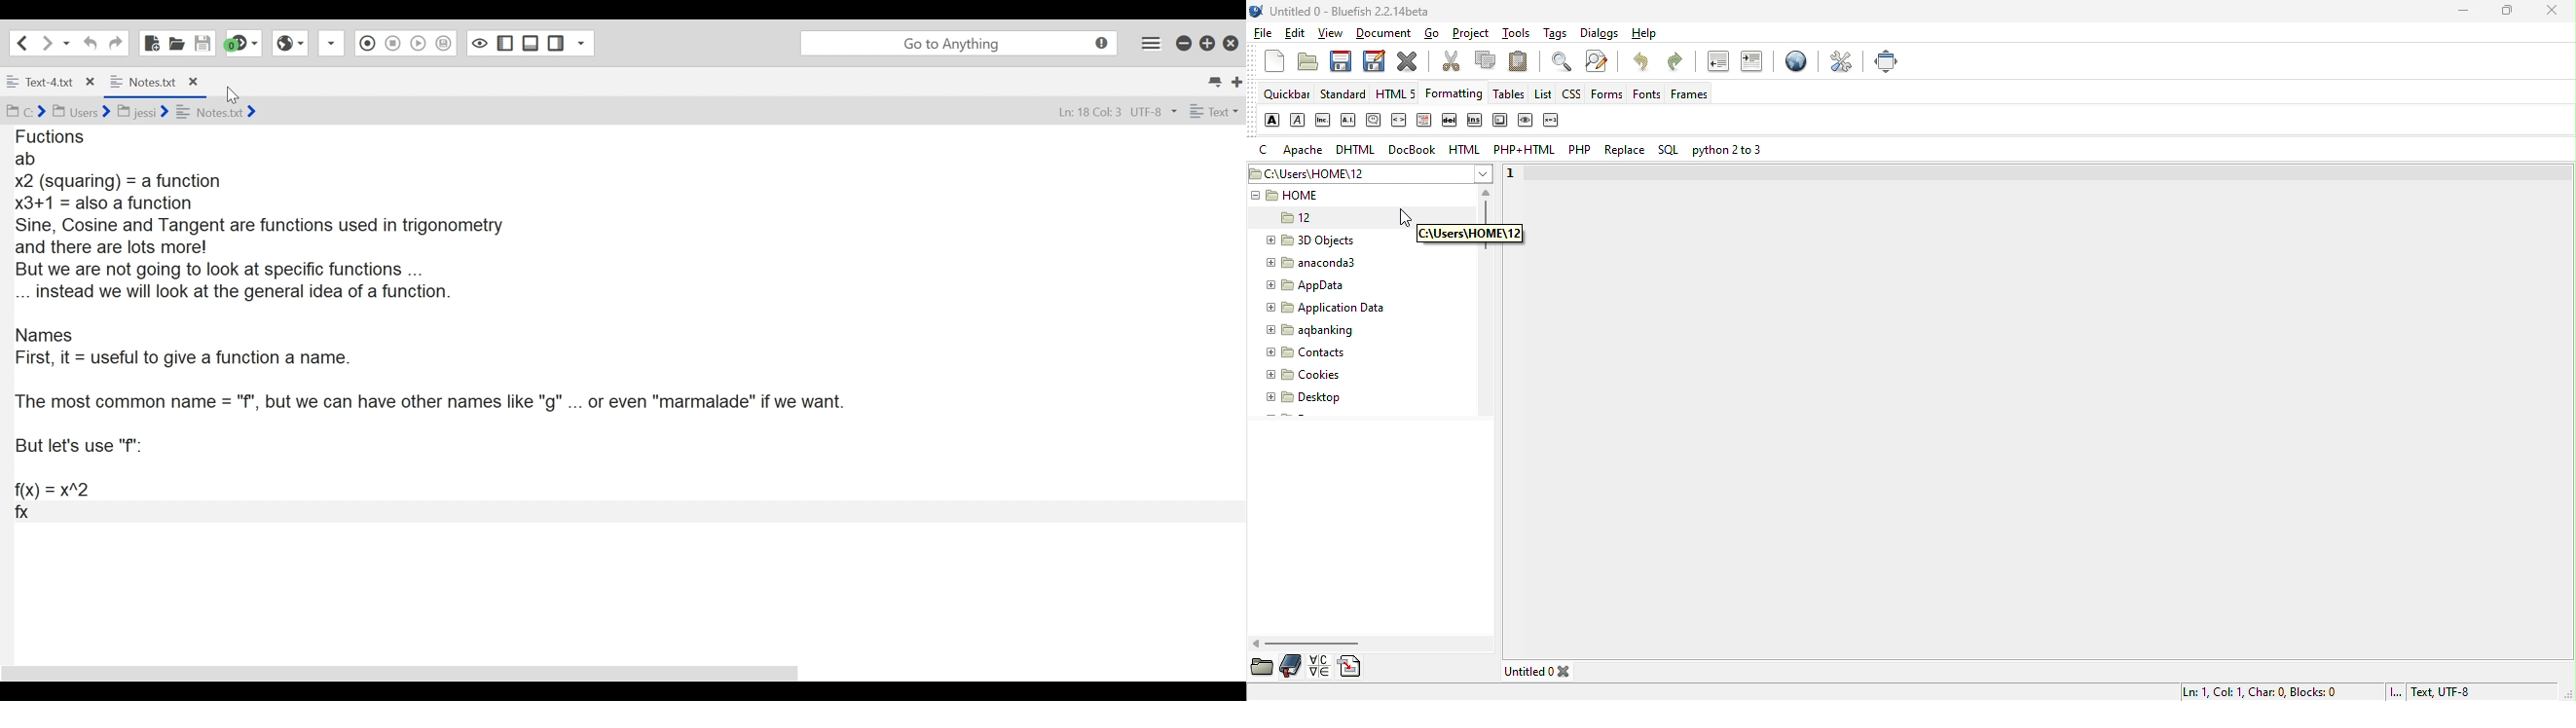 This screenshot has height=728, width=2576. I want to click on Recording in Macro, so click(367, 43).